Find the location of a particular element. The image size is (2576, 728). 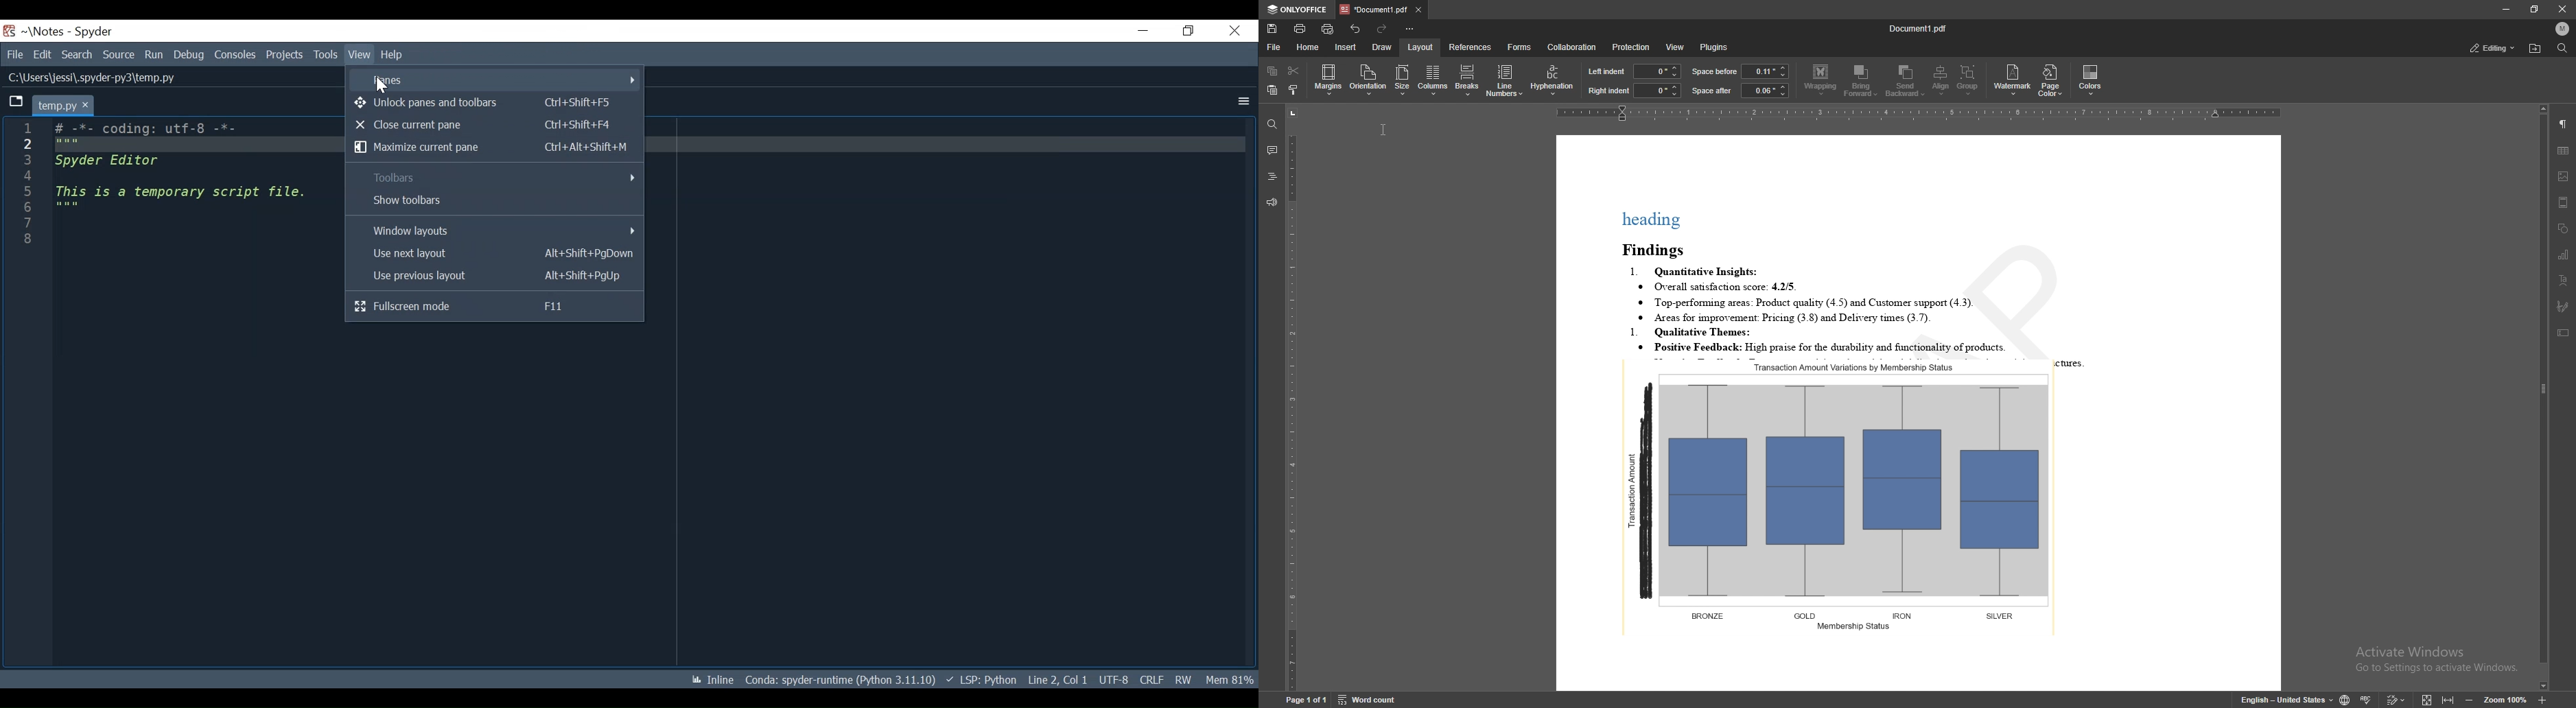

Toolbars is located at coordinates (496, 178).